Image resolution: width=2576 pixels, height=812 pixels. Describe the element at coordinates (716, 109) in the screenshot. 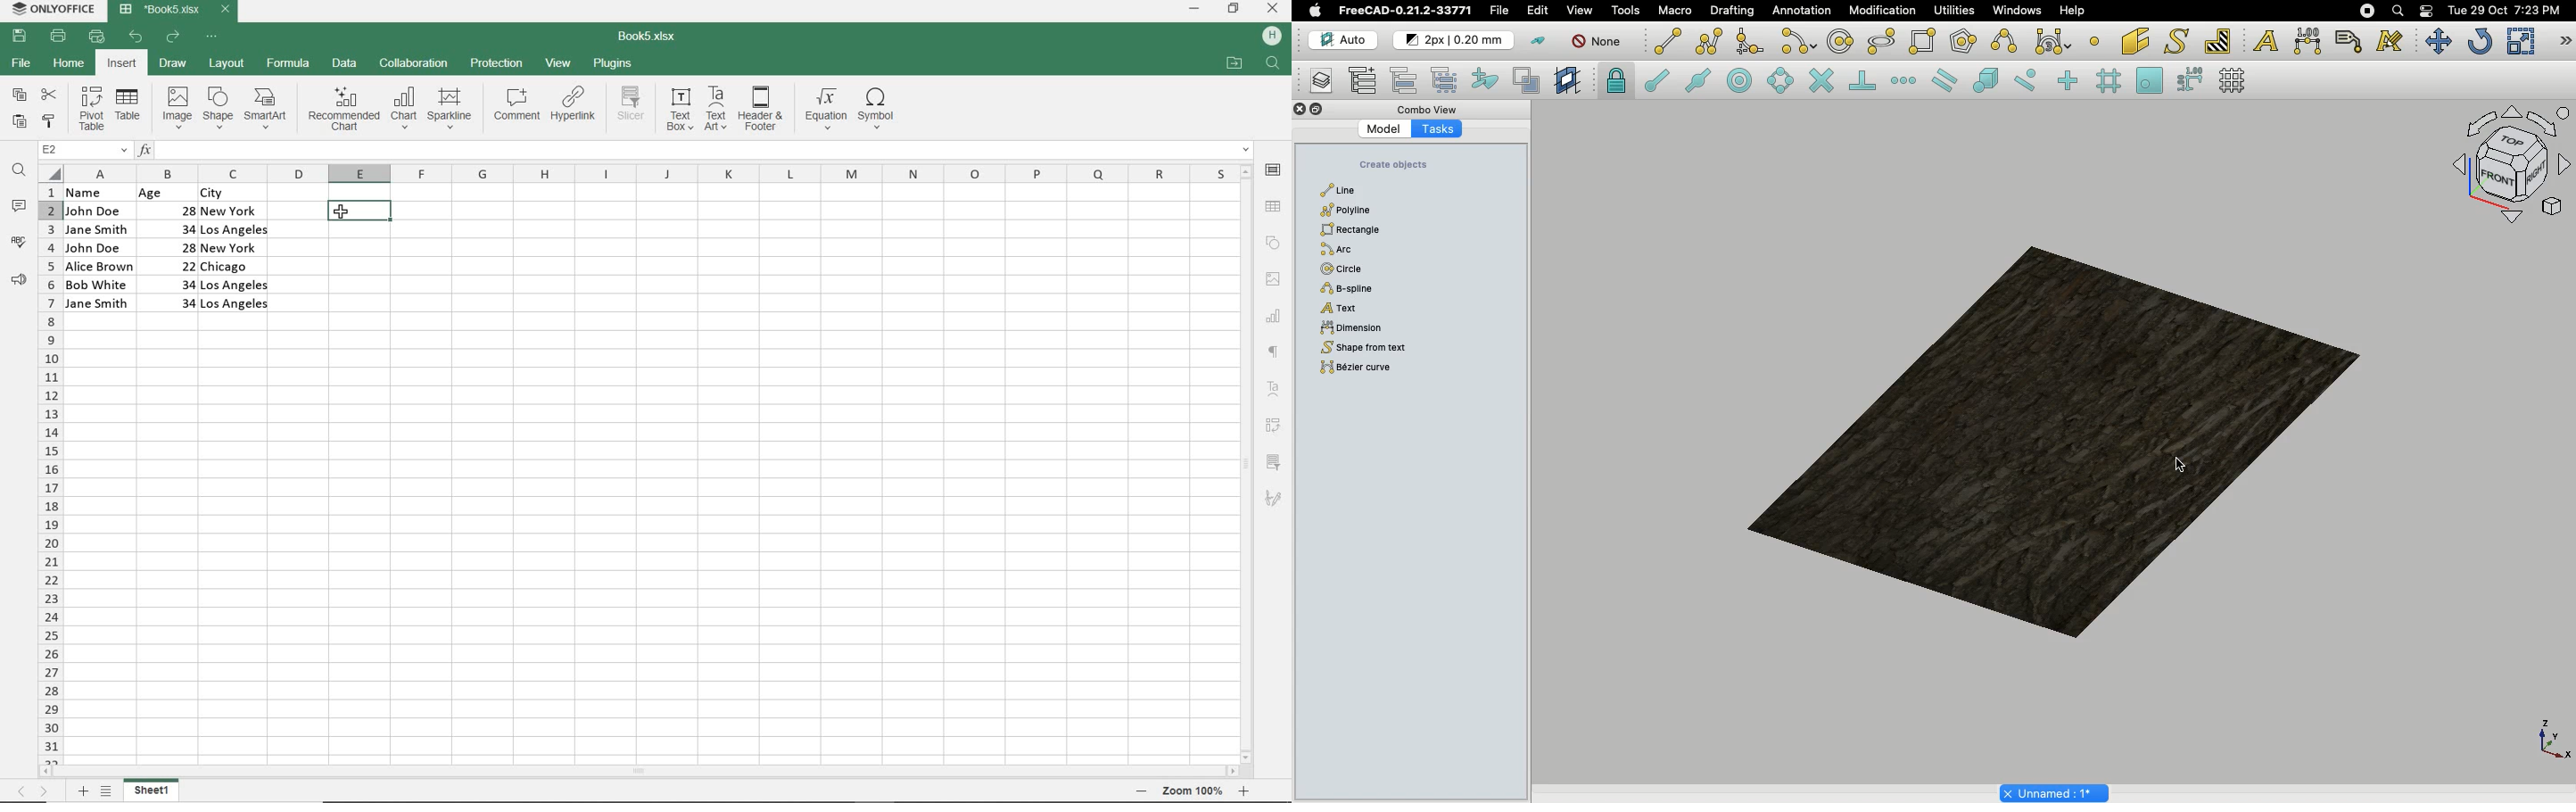

I see `TEXT ART` at that location.